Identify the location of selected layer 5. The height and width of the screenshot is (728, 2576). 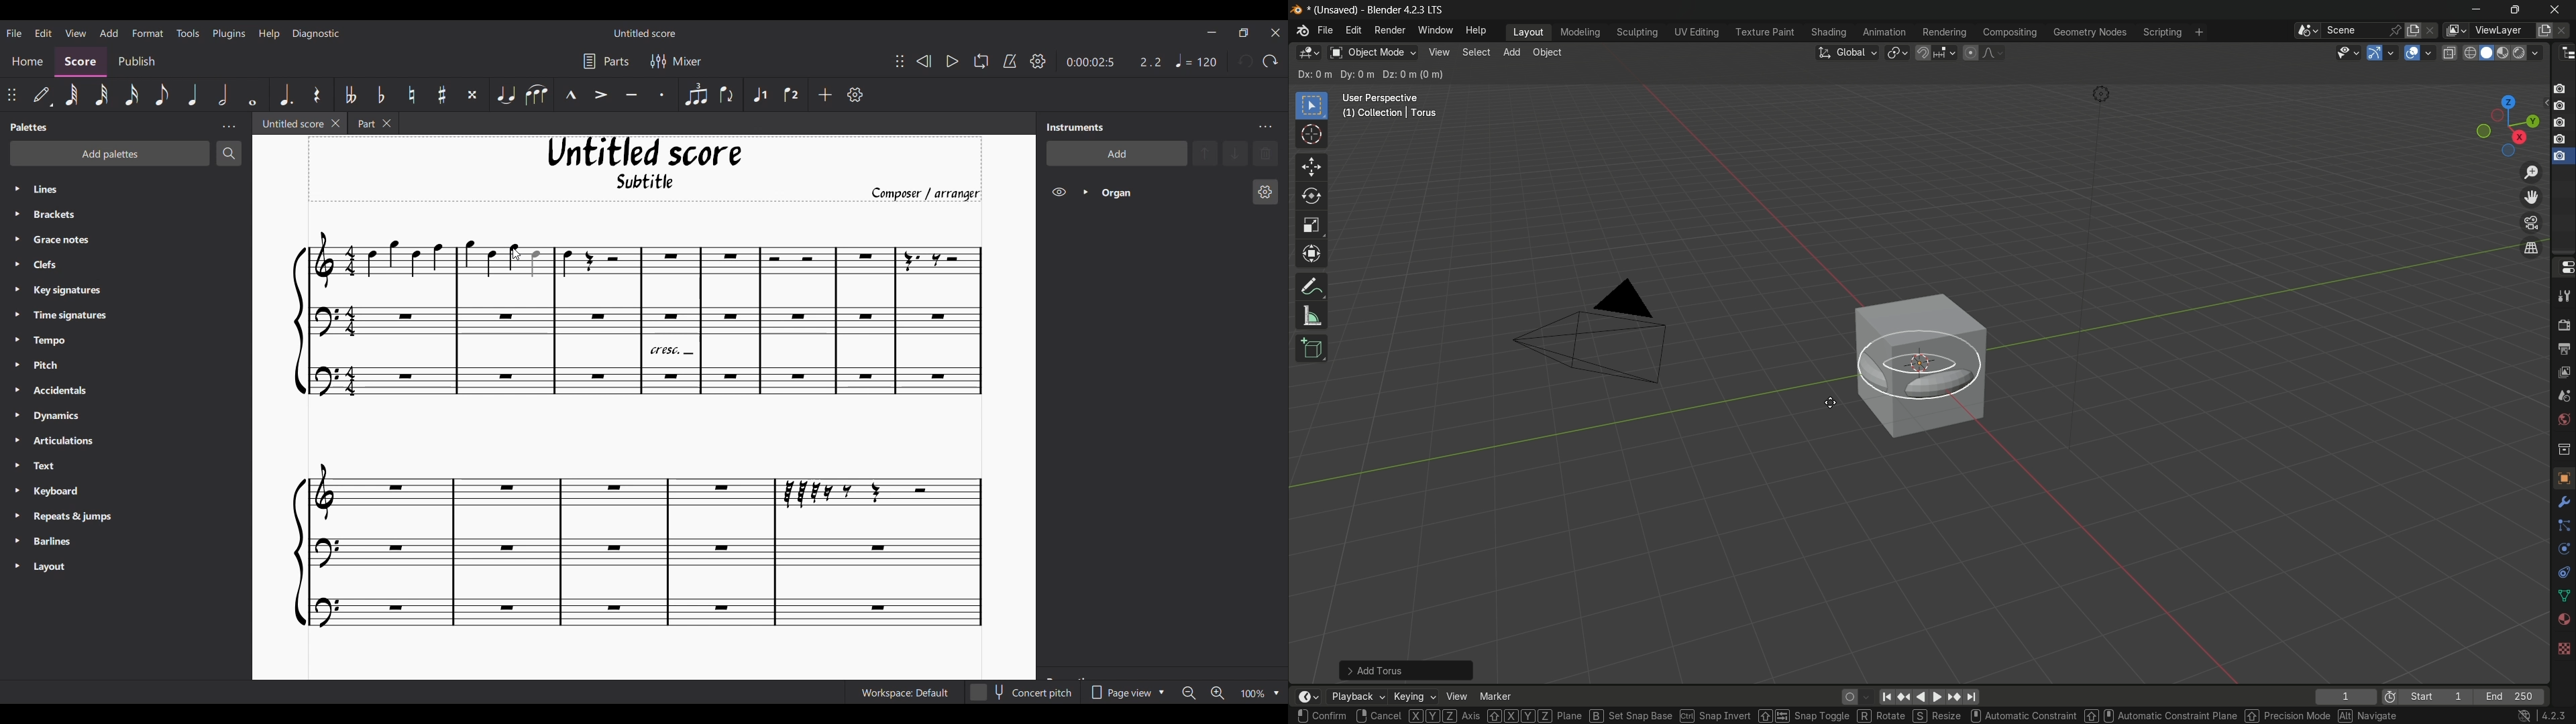
(2561, 158).